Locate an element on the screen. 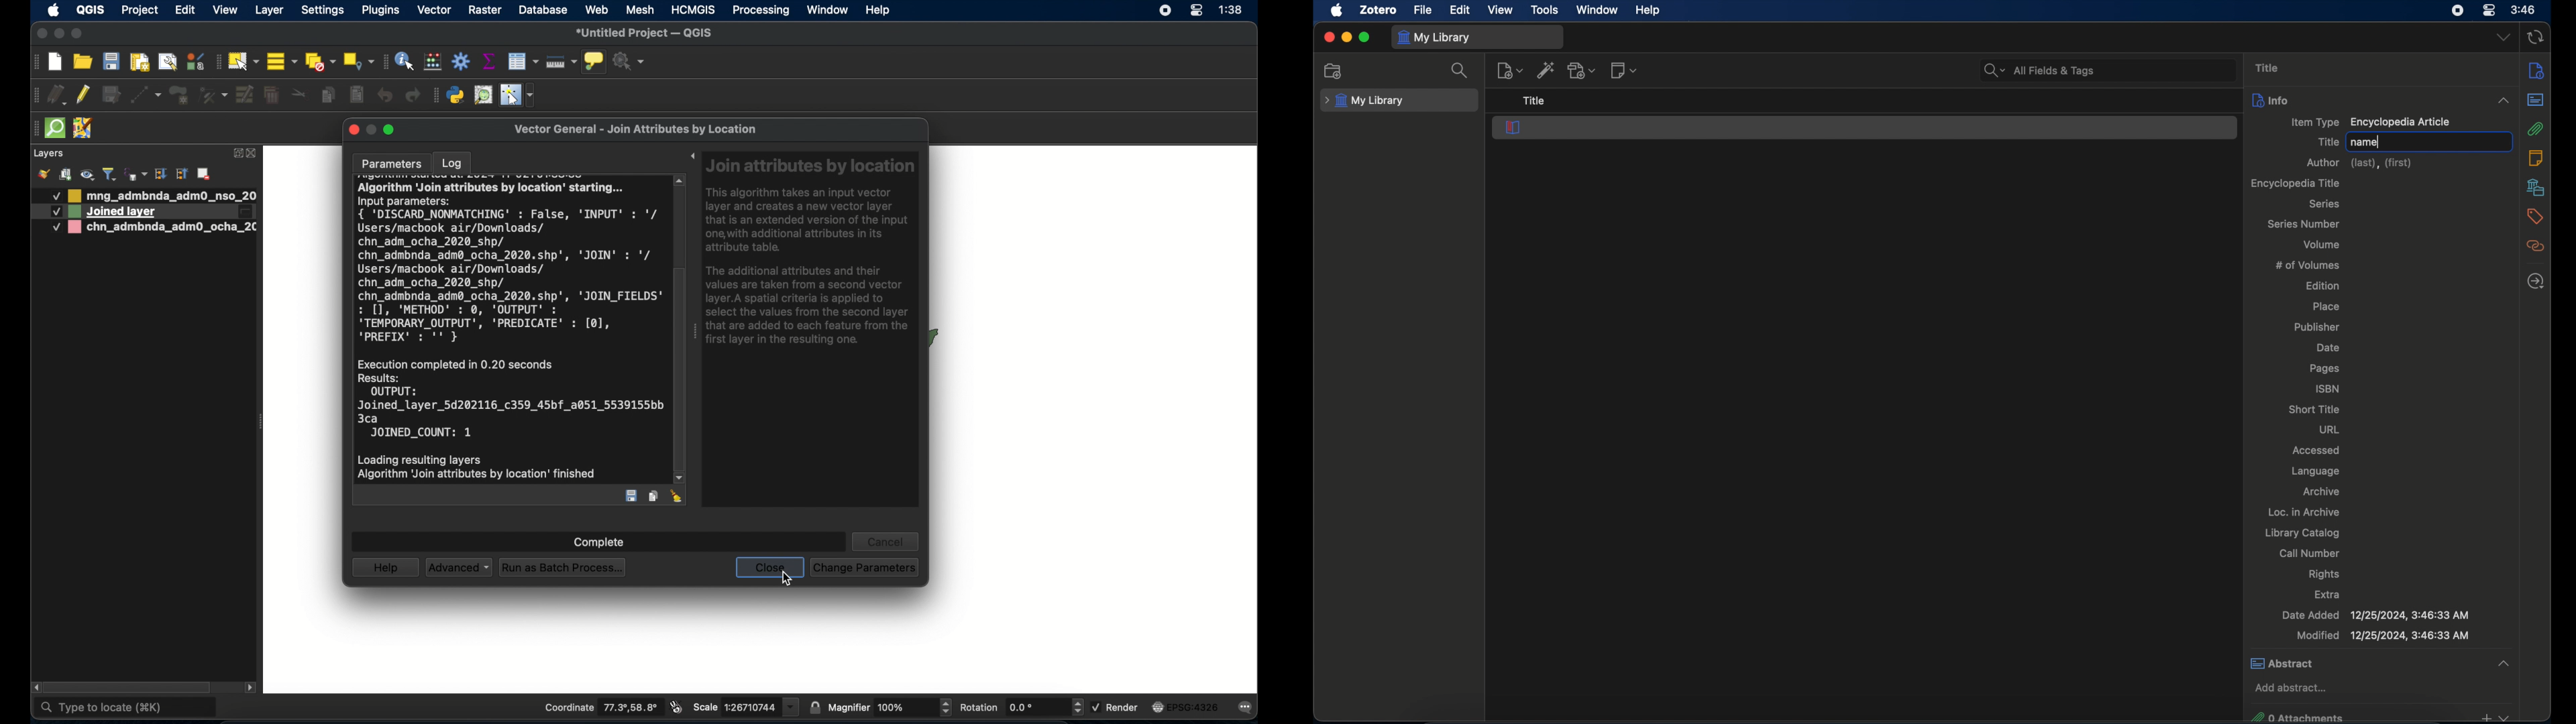 The width and height of the screenshot is (2576, 728). close is located at coordinates (1328, 38).